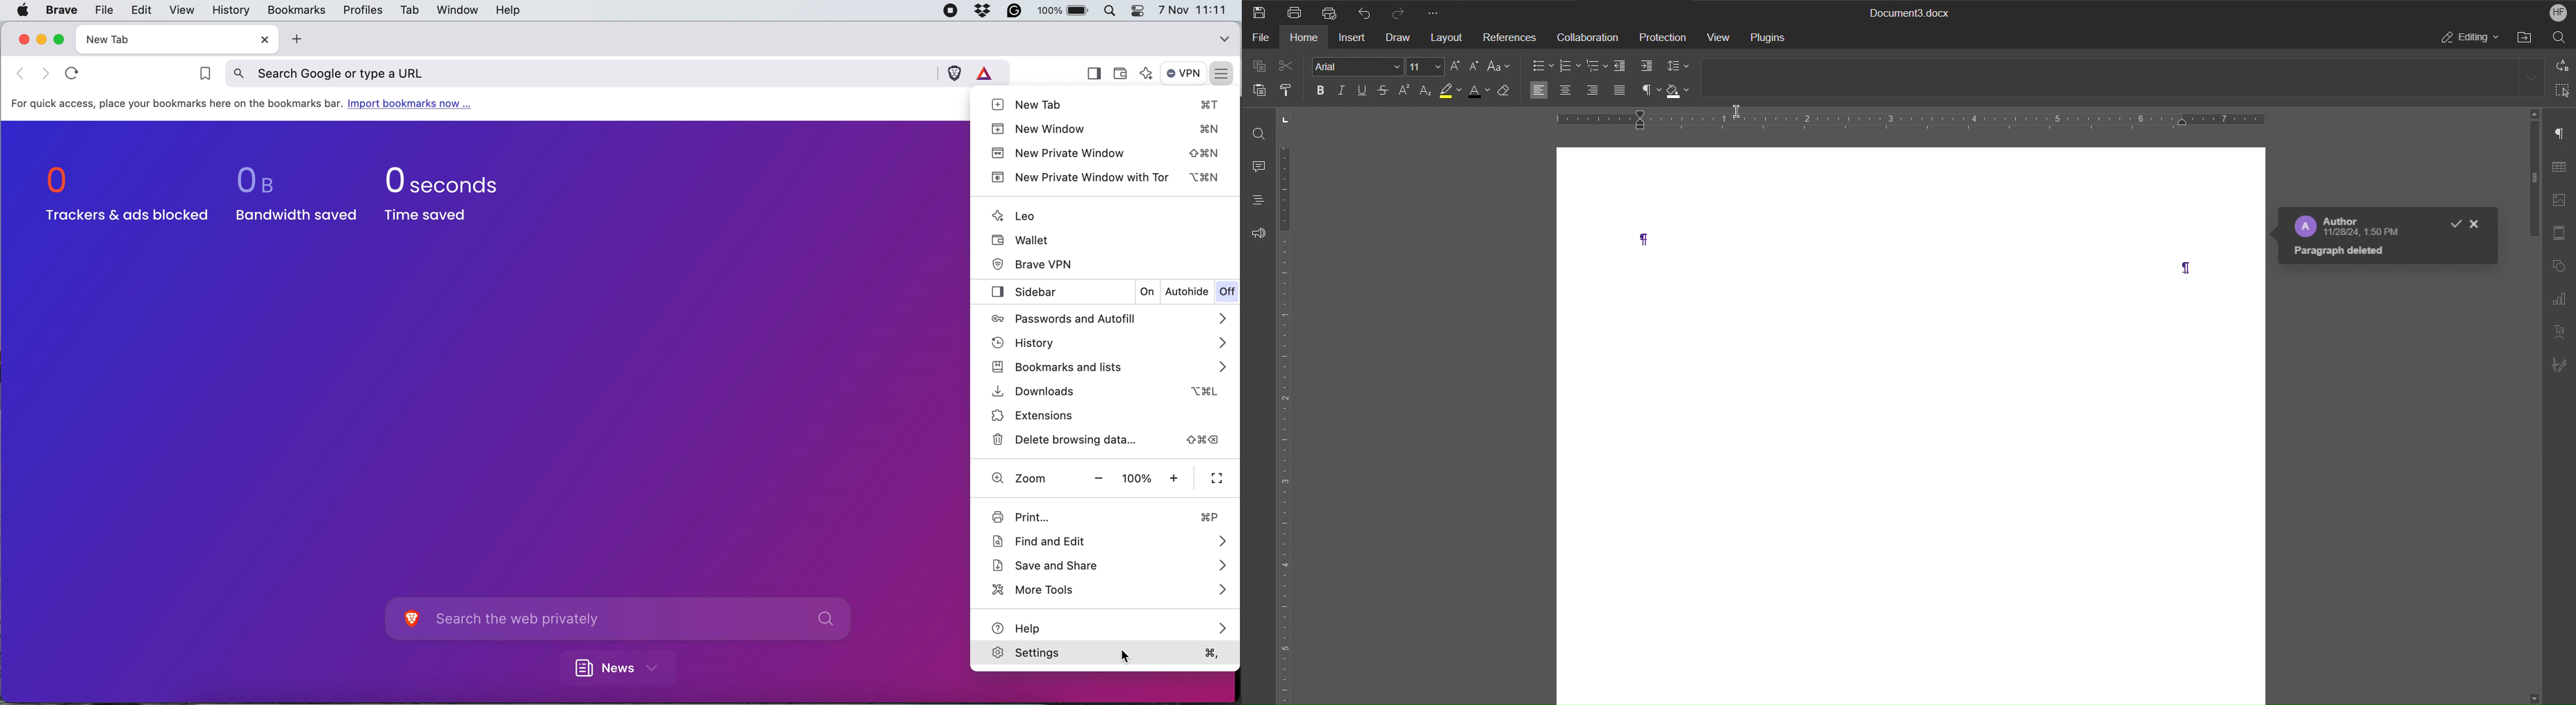  I want to click on Select, so click(2562, 92).